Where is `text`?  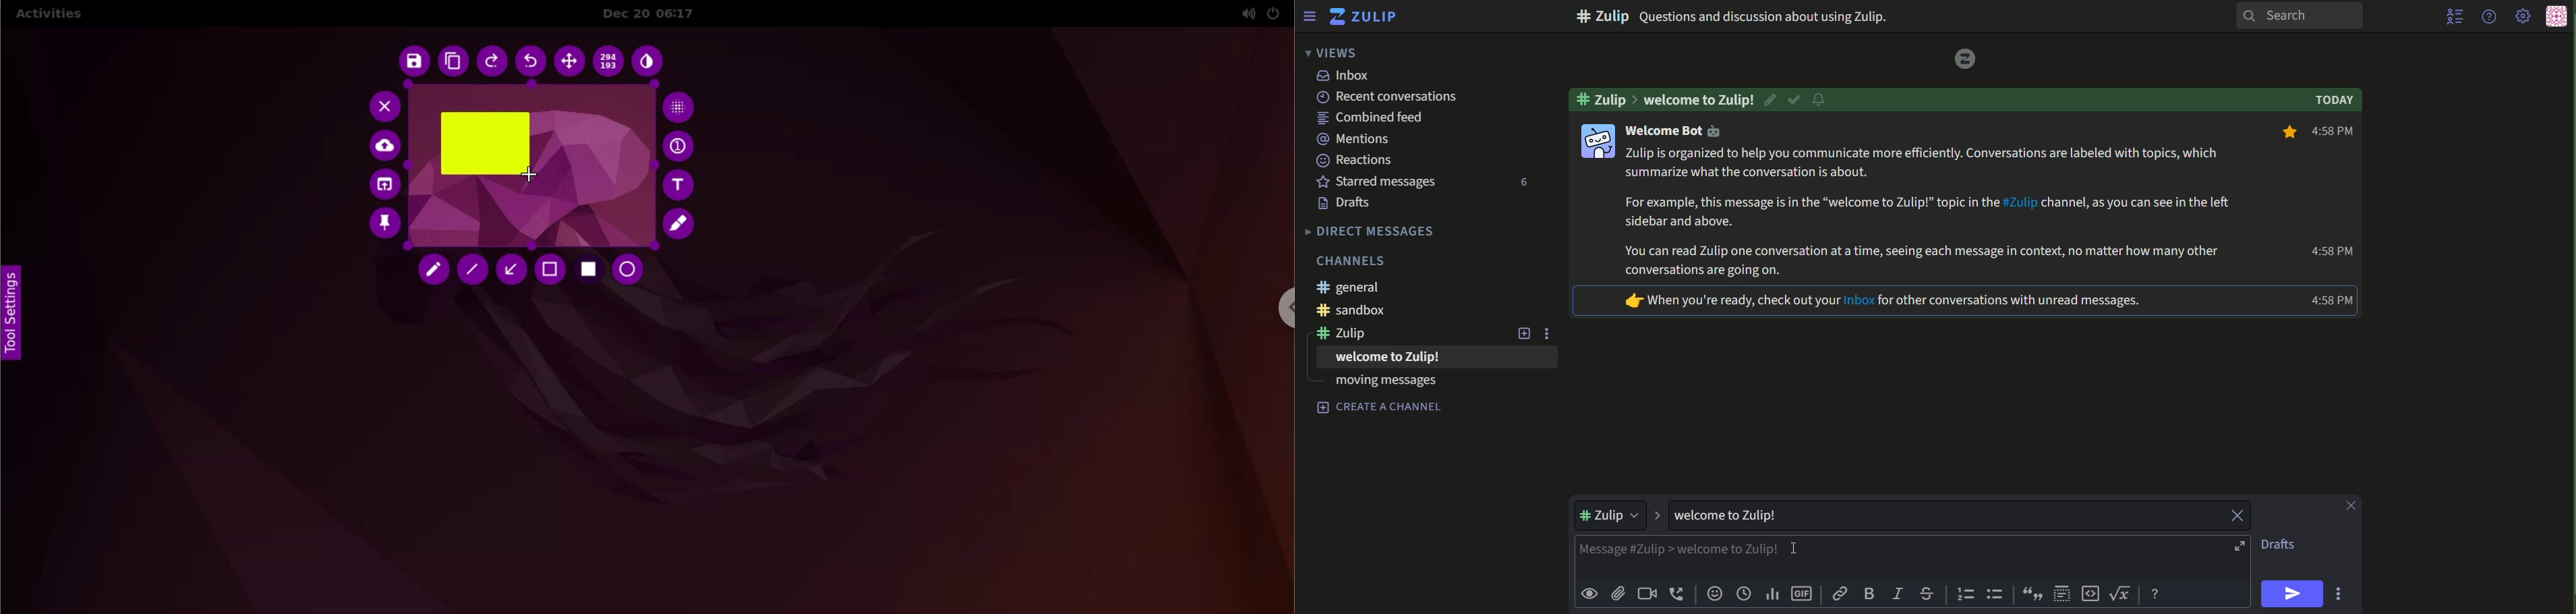 text is located at coordinates (2337, 101).